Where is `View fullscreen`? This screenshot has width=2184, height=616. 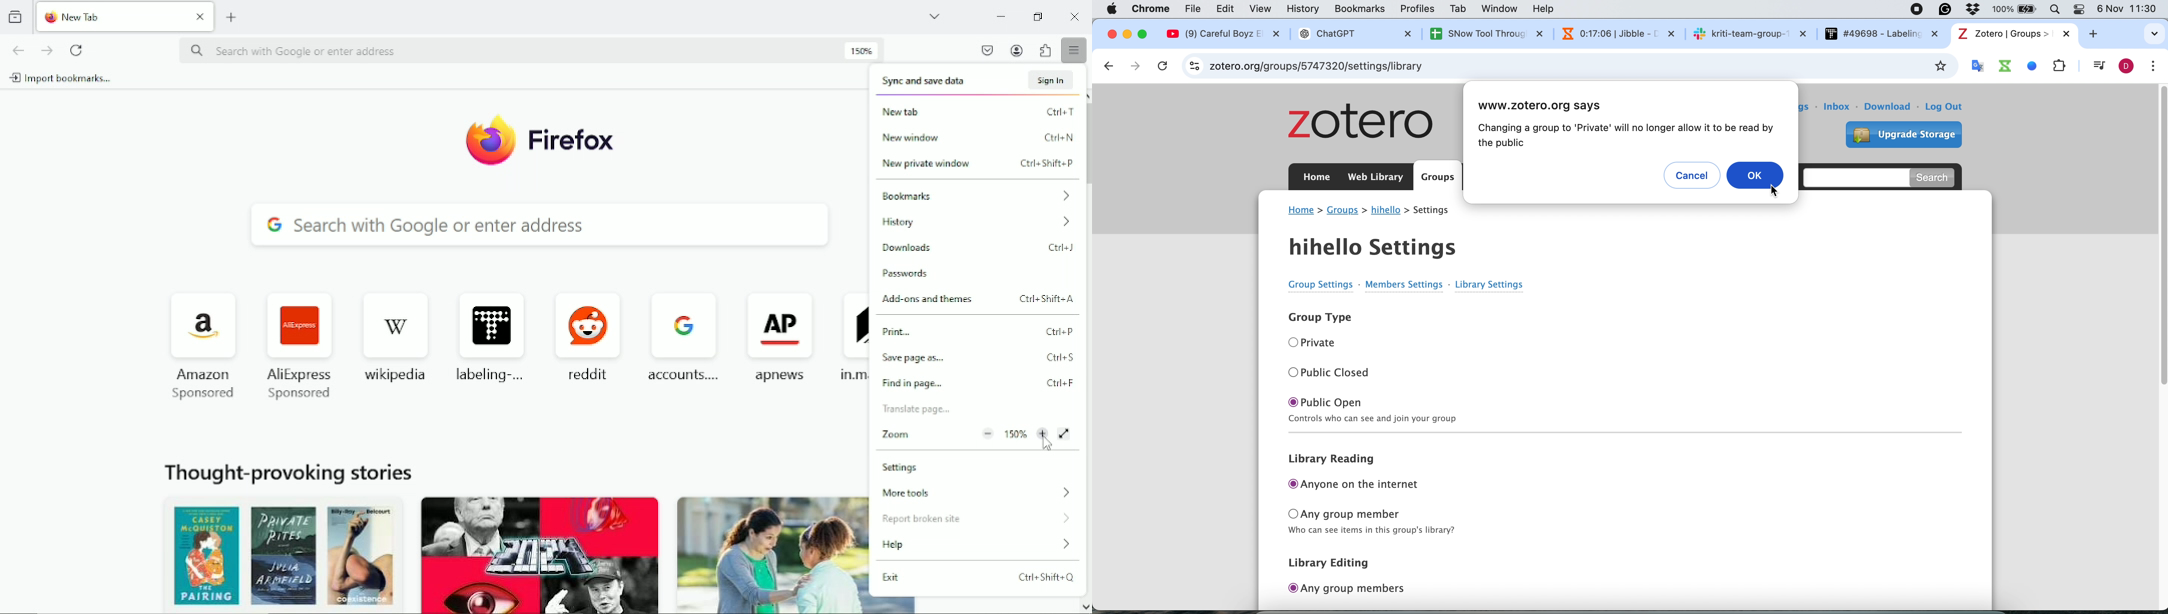
View fullscreen is located at coordinates (1066, 433).